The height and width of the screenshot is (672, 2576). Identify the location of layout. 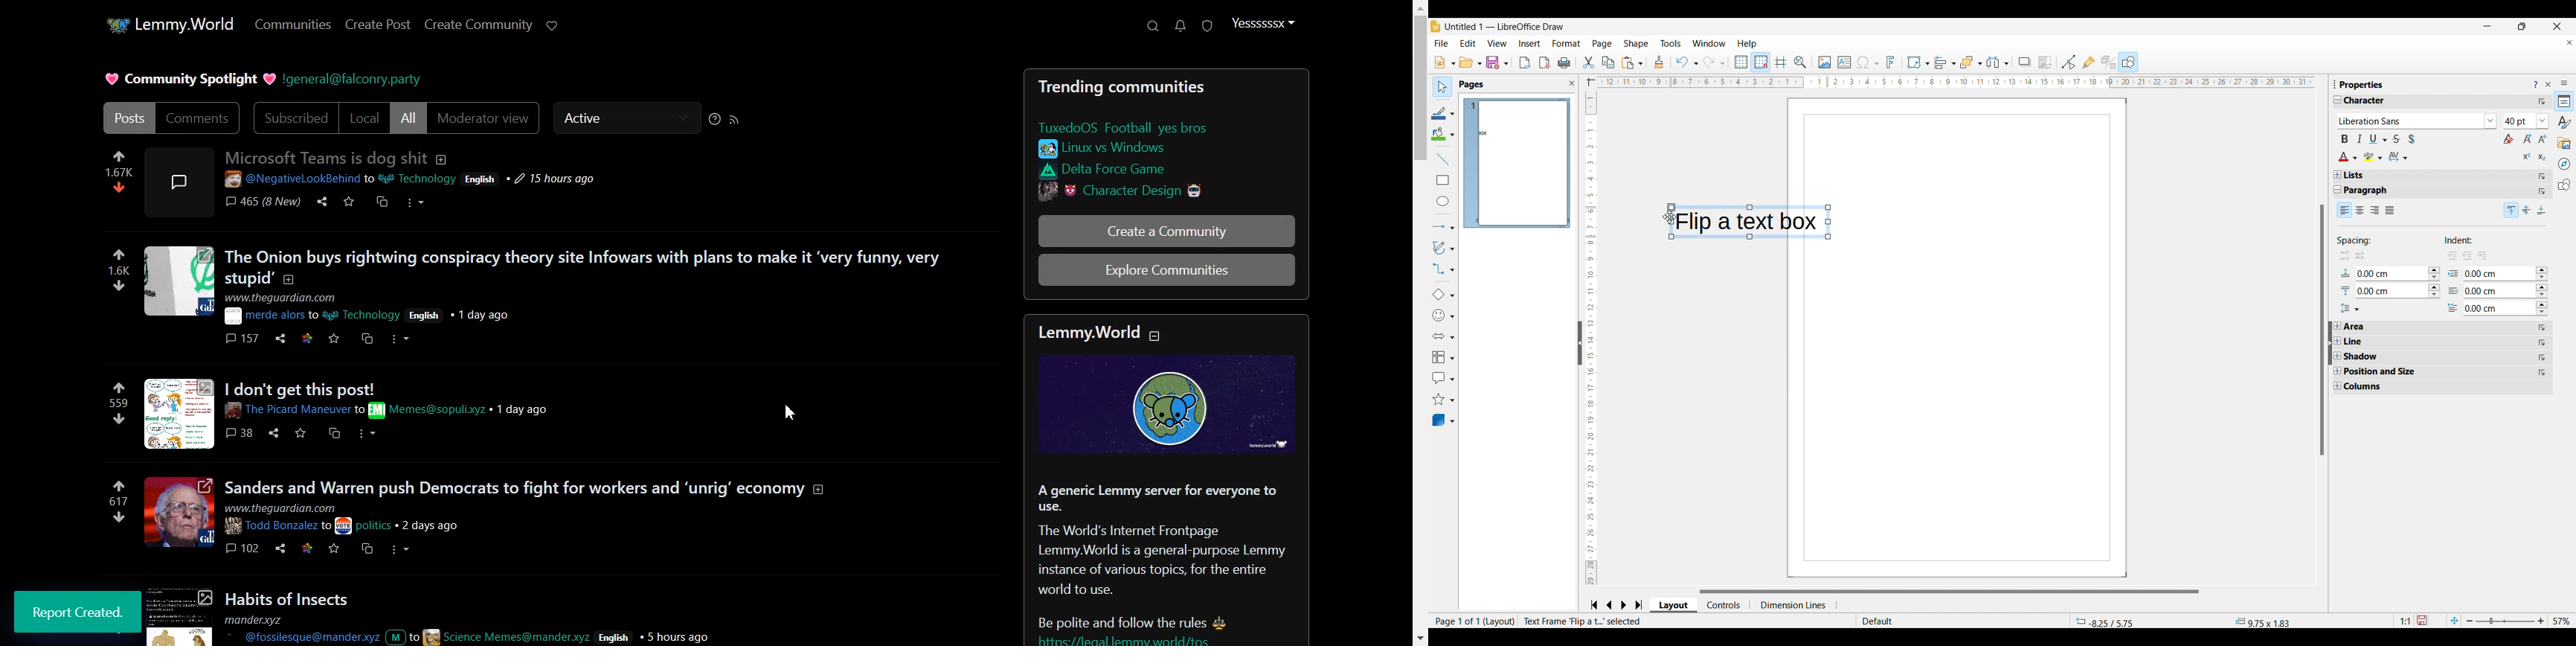
(1500, 621).